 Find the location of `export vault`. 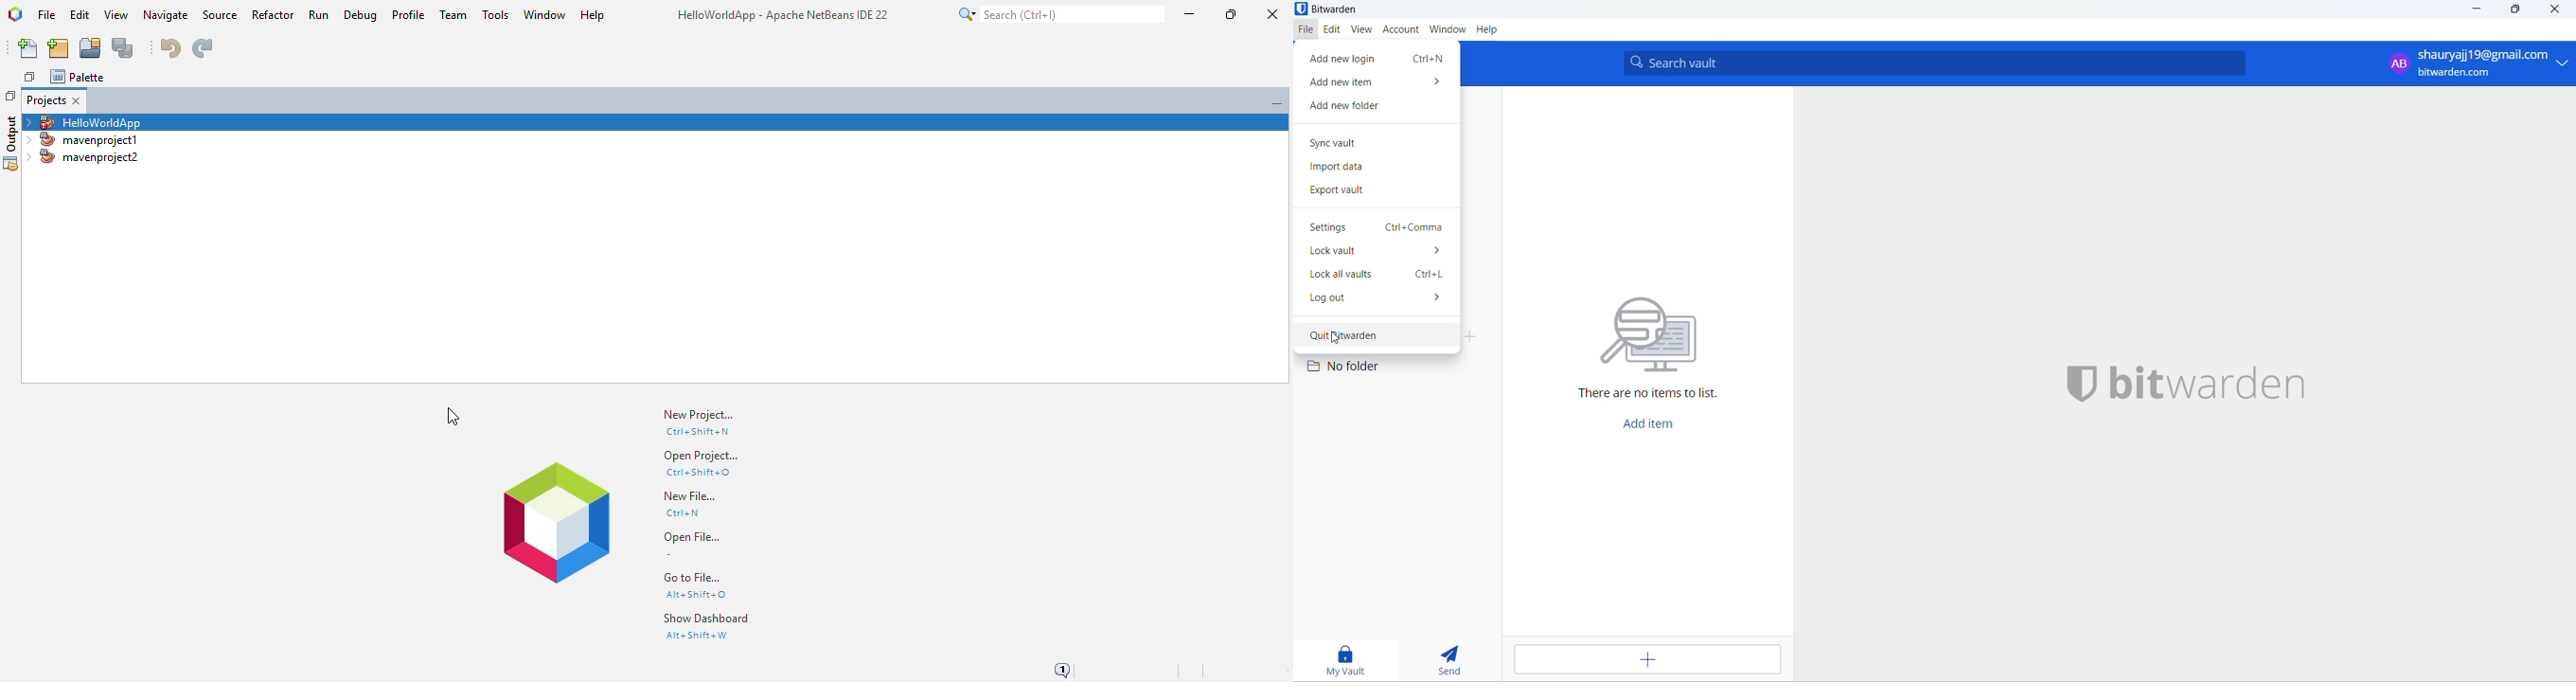

export vault is located at coordinates (1373, 197).